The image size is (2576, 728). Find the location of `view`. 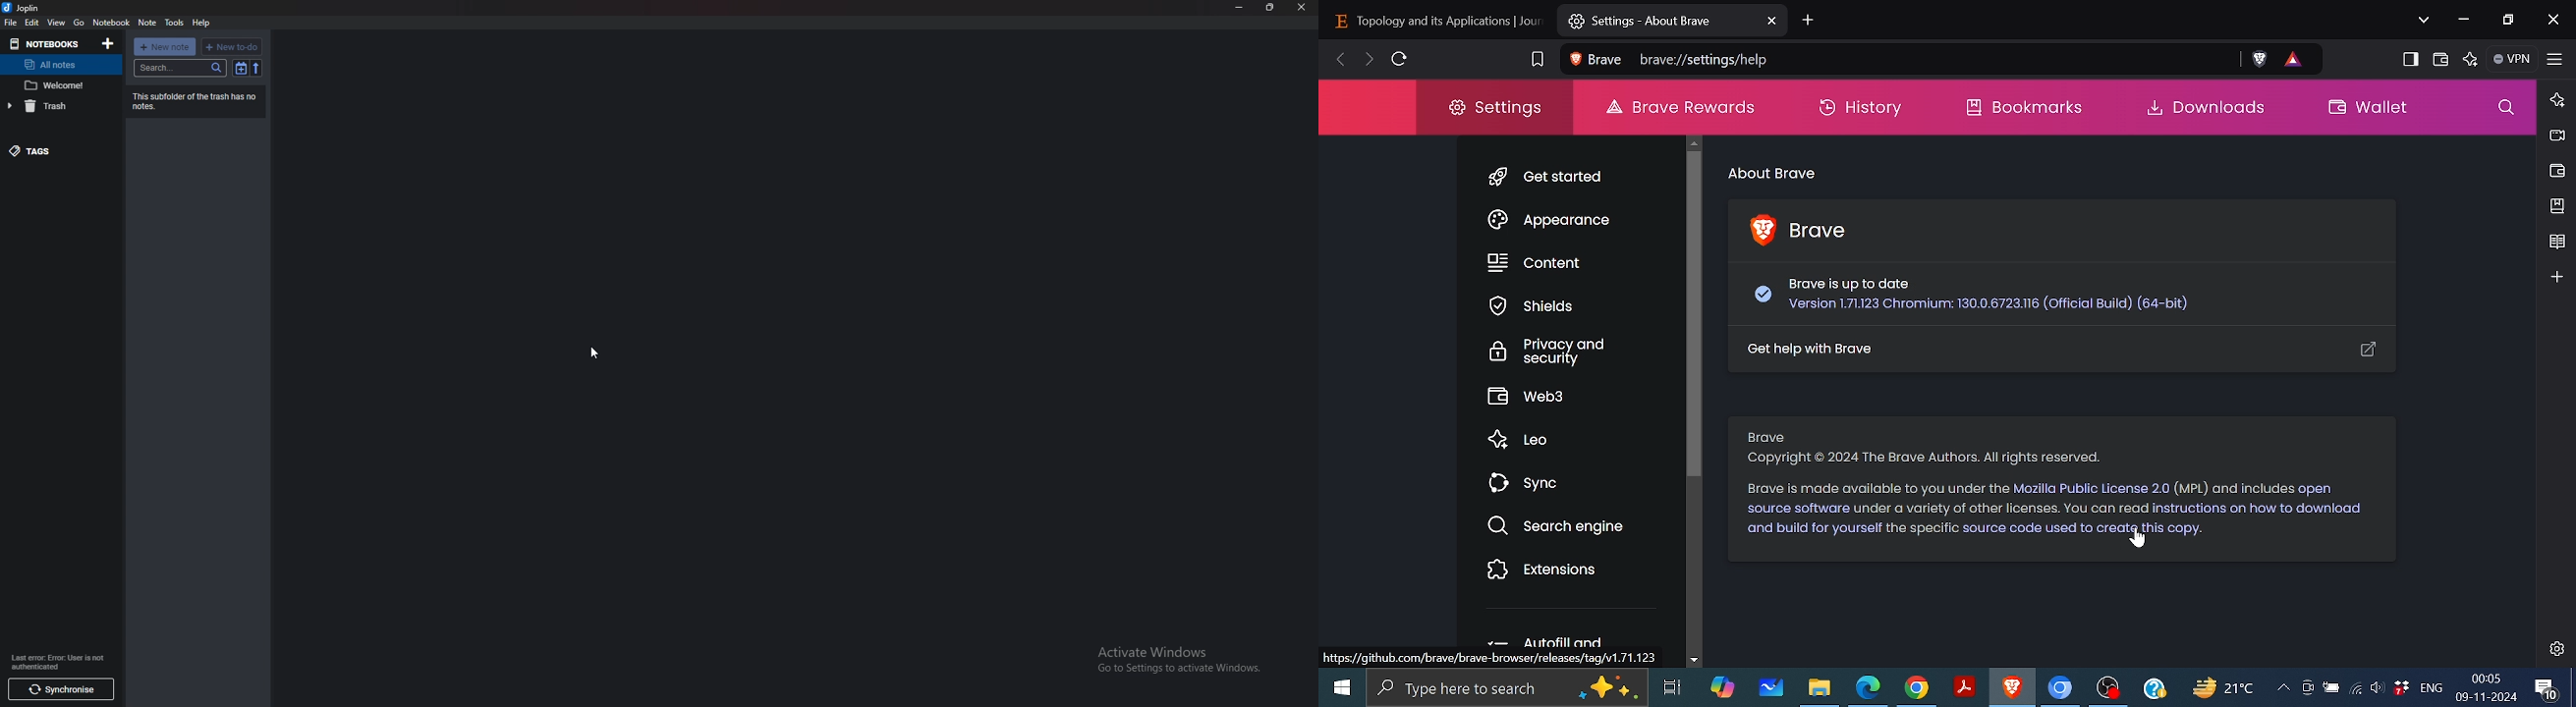

view is located at coordinates (56, 23).